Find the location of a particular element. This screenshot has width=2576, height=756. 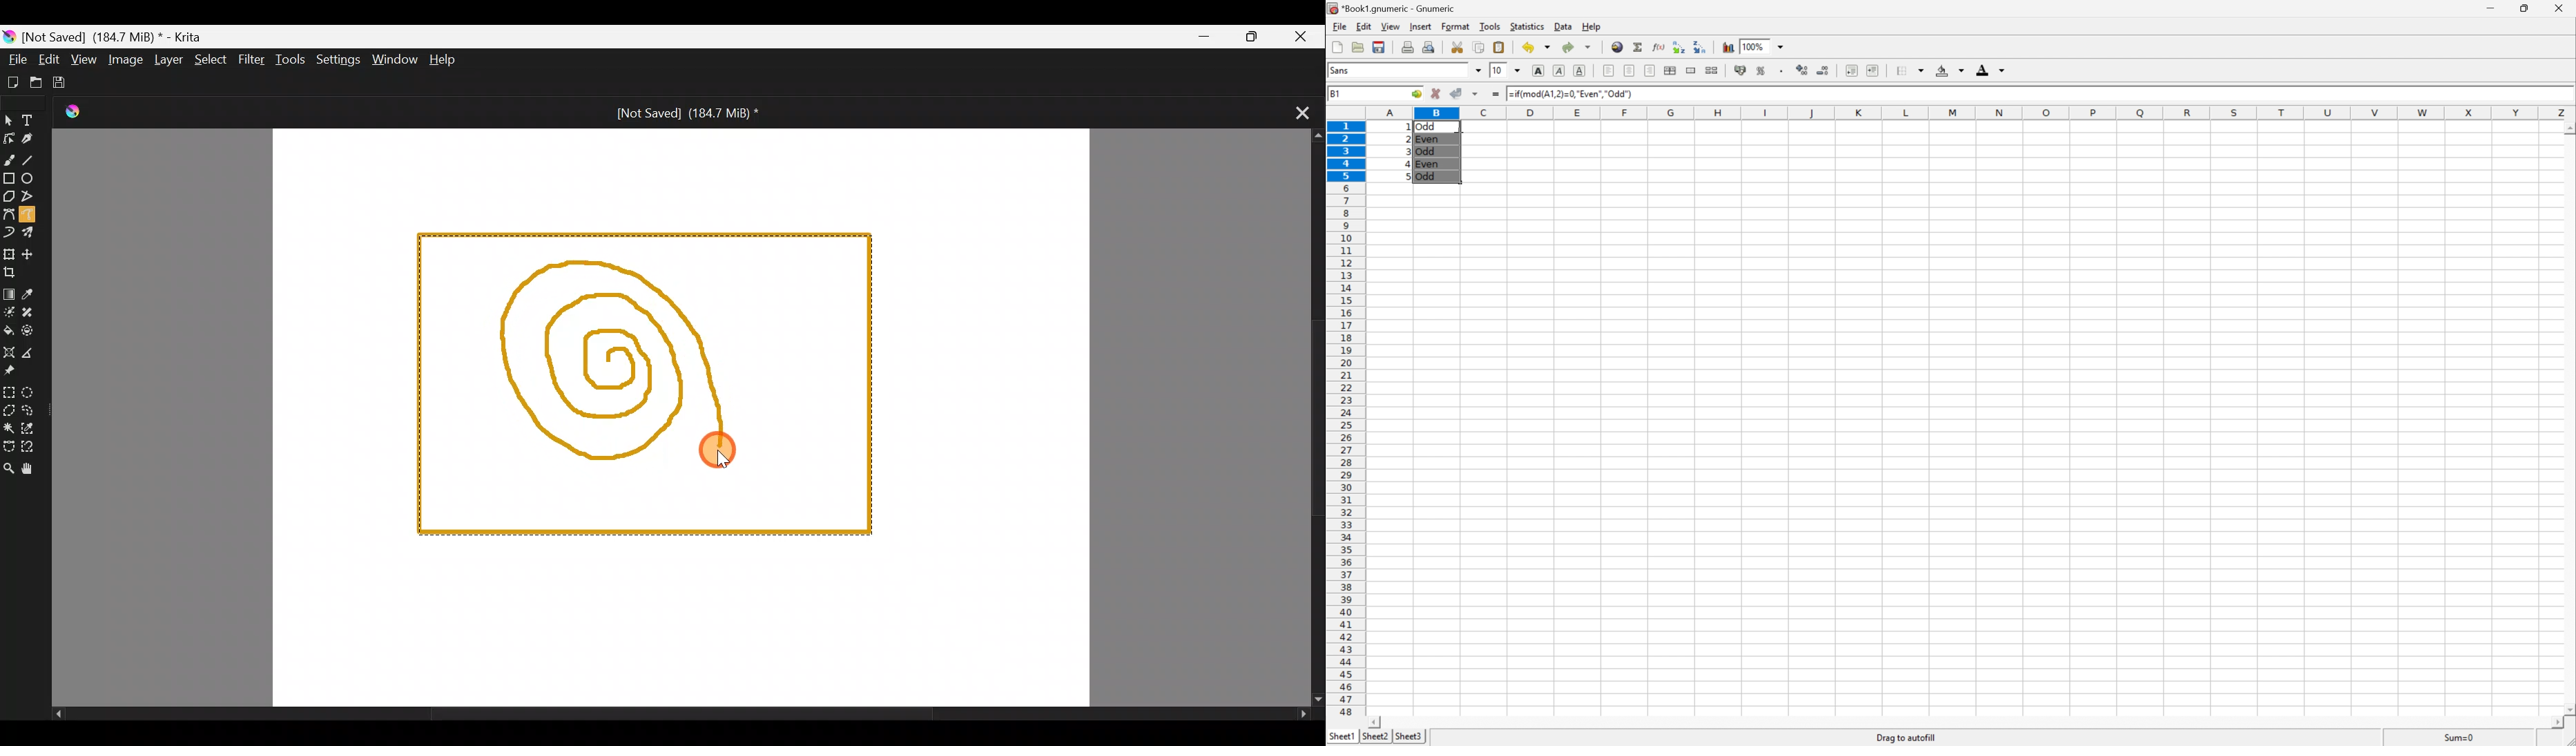

Edit is located at coordinates (1365, 25).